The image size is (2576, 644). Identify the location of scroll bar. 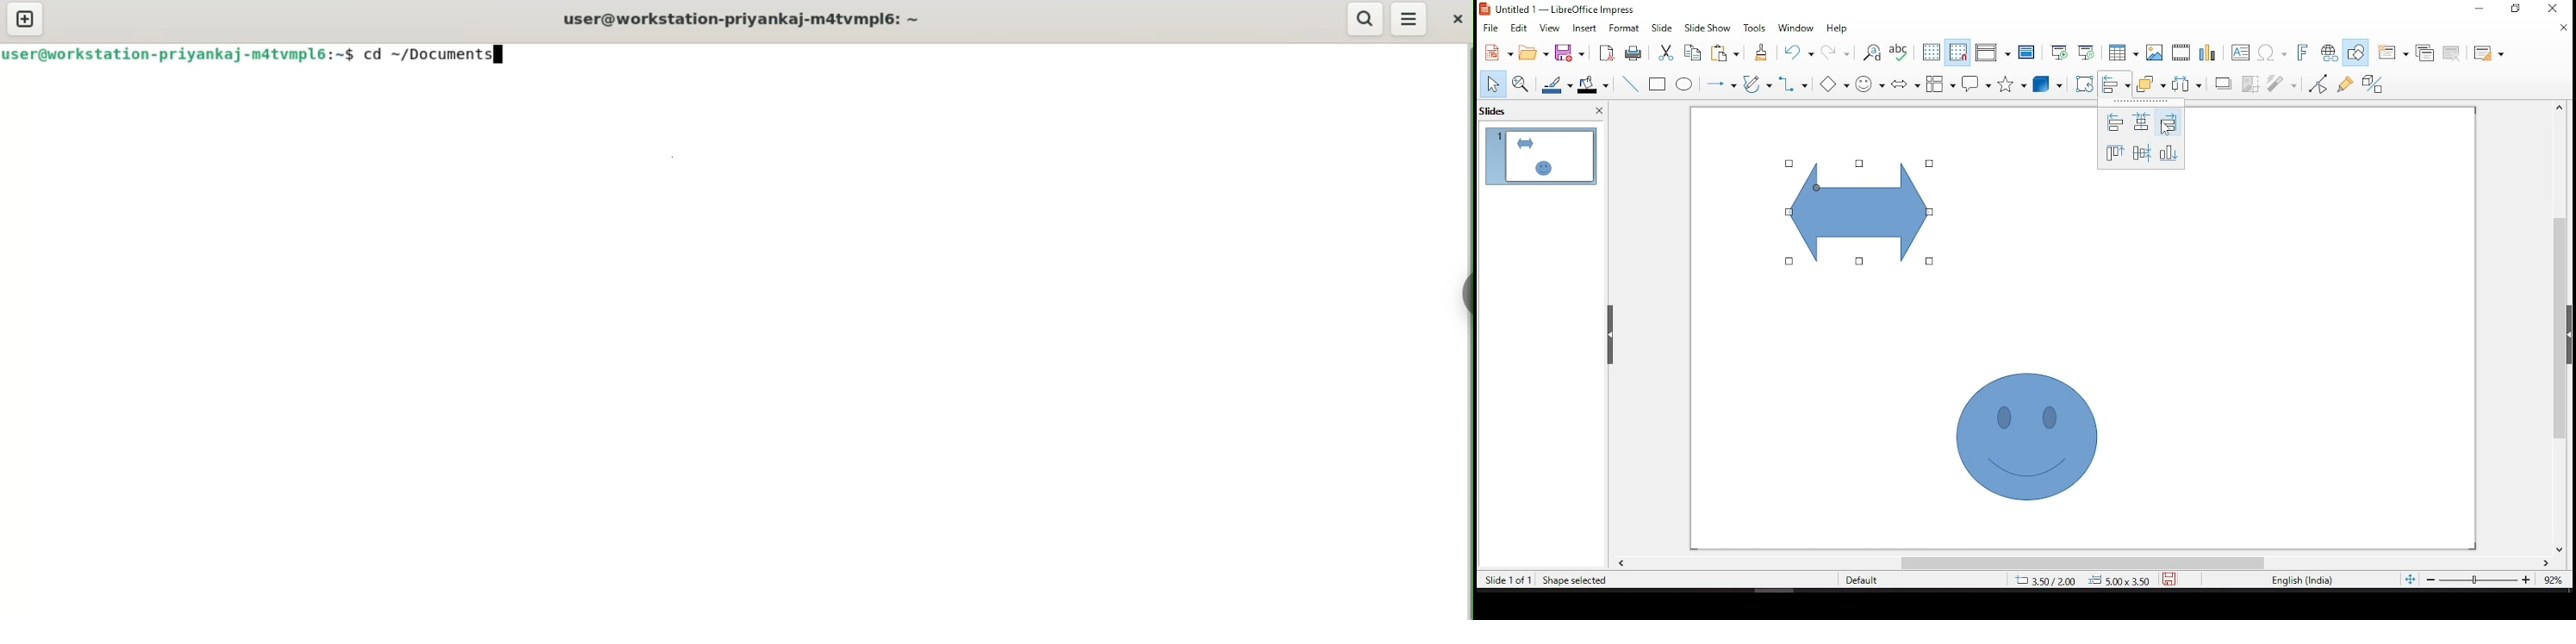
(2565, 328).